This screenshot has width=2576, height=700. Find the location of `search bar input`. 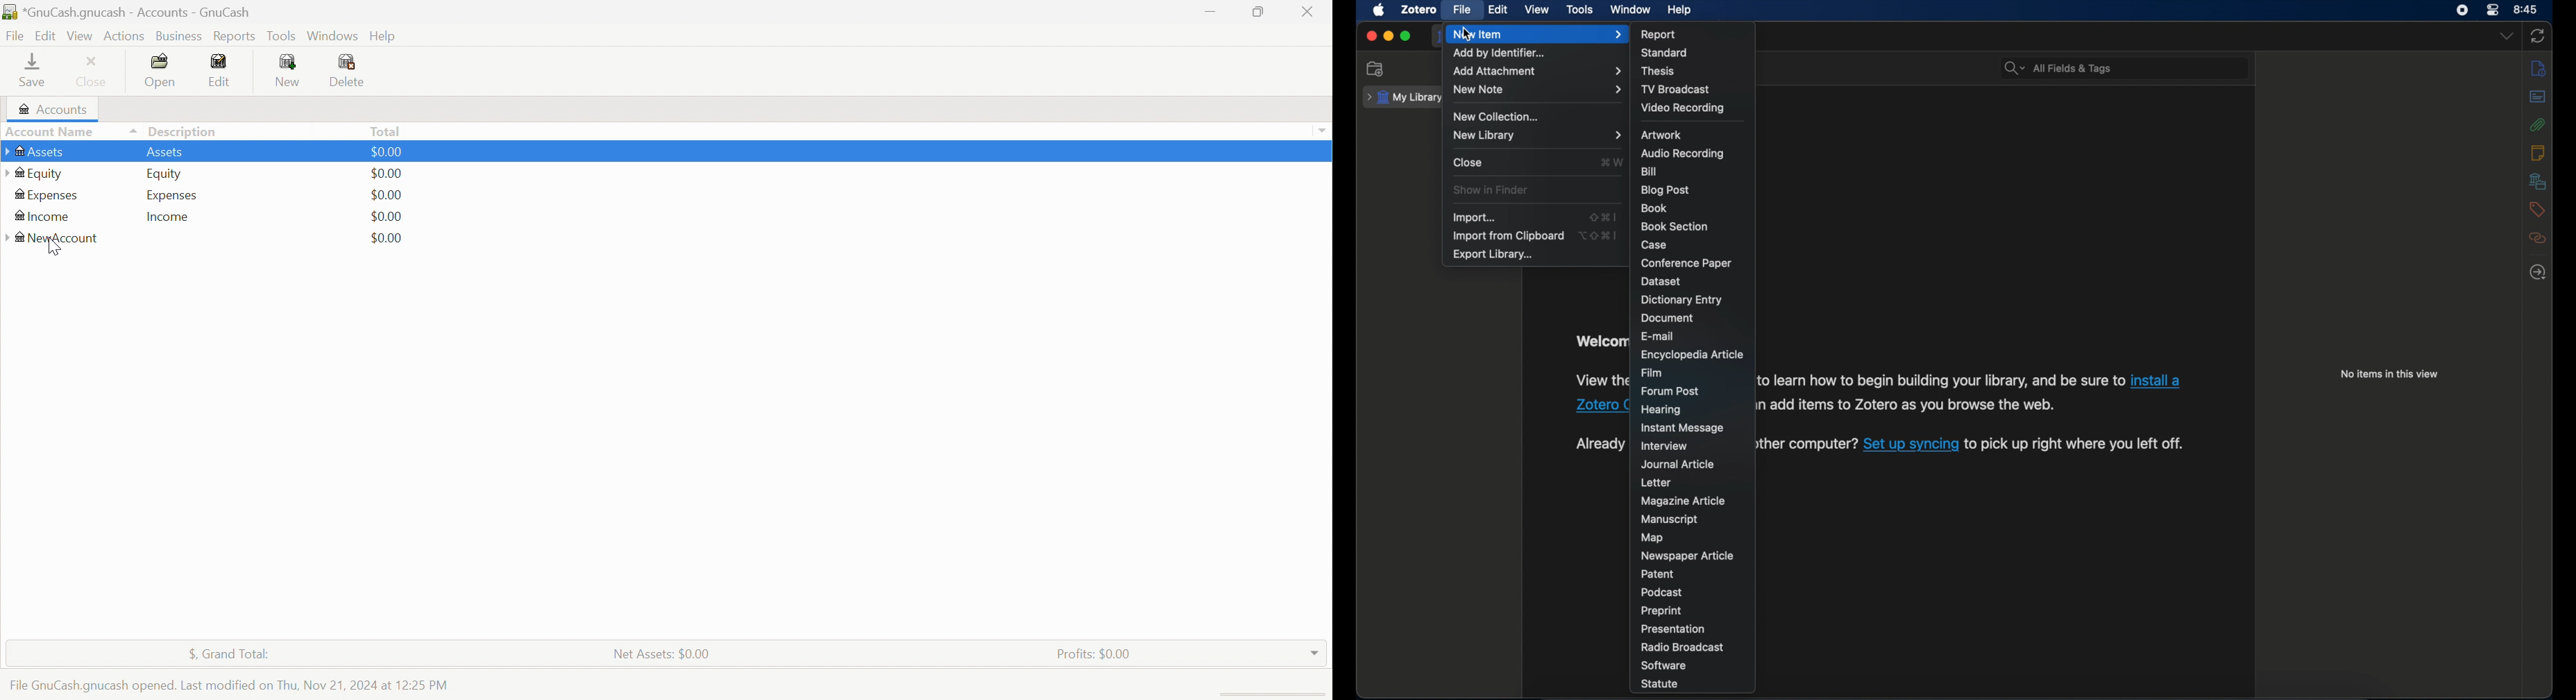

search bar input is located at coordinates (2139, 69).